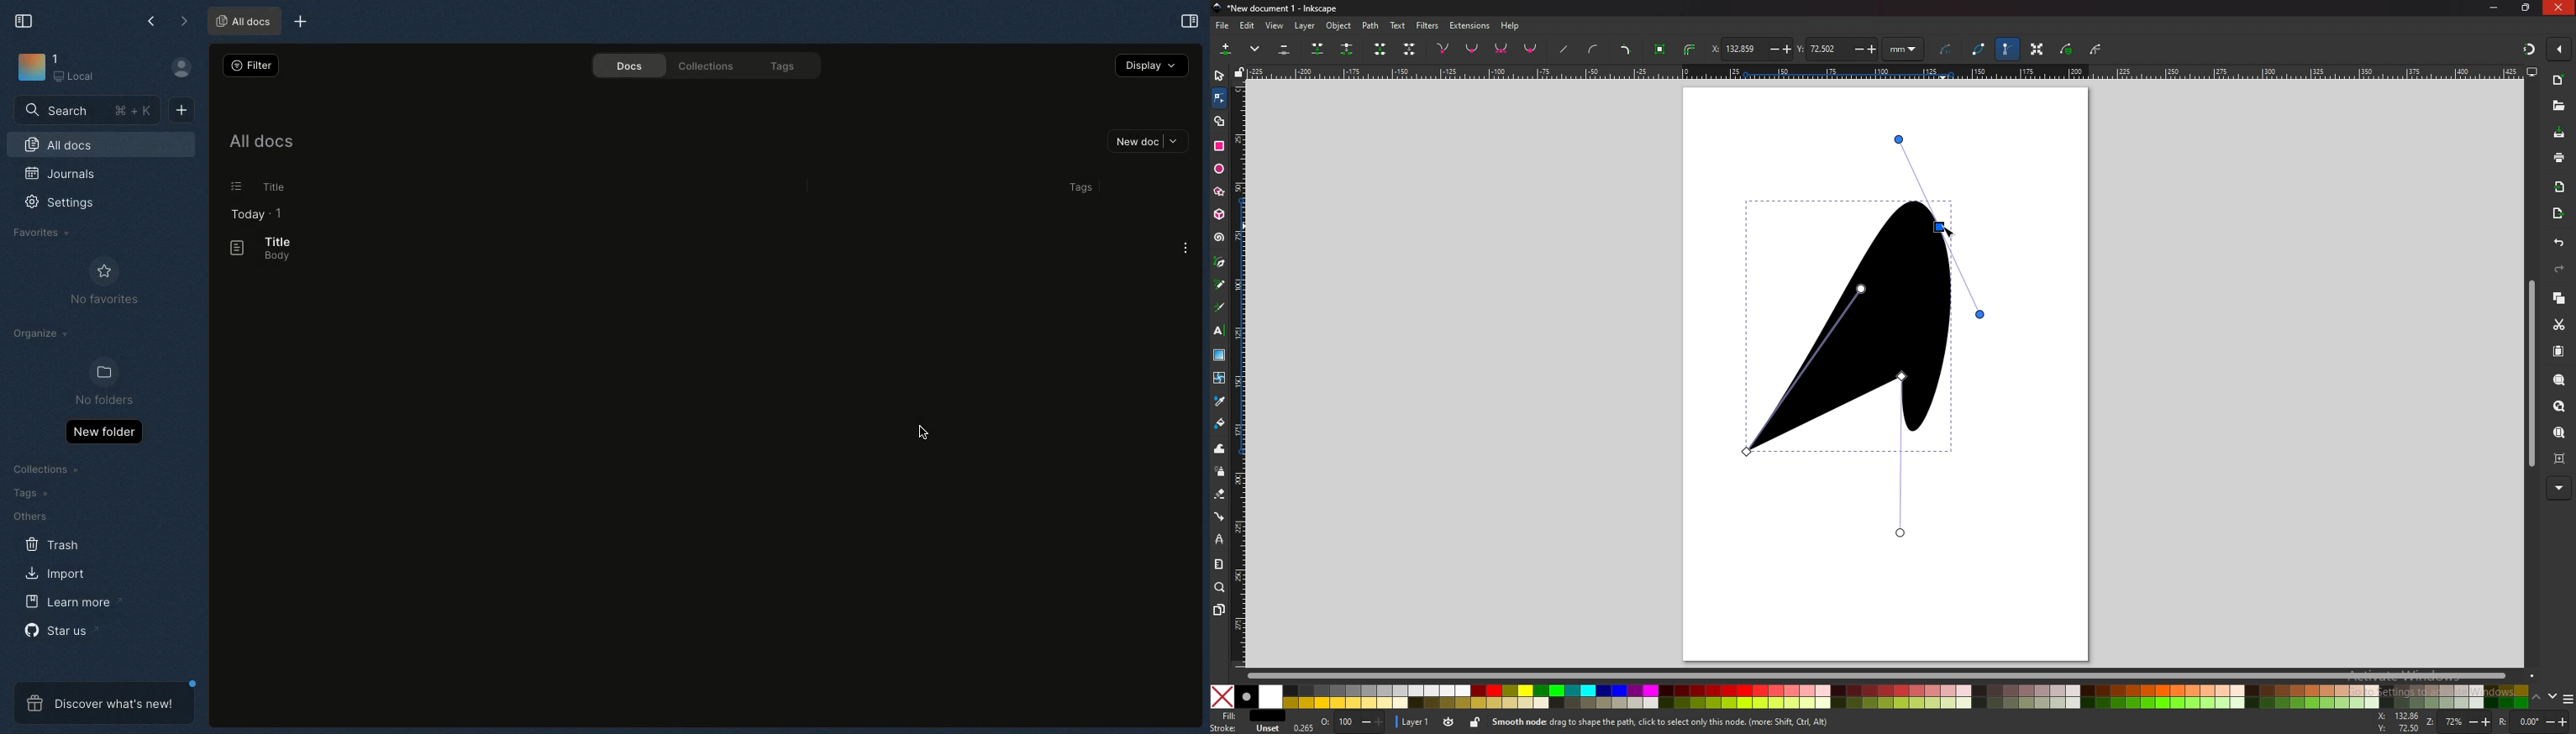 This screenshot has width=2576, height=756. I want to click on Settings, so click(69, 208).